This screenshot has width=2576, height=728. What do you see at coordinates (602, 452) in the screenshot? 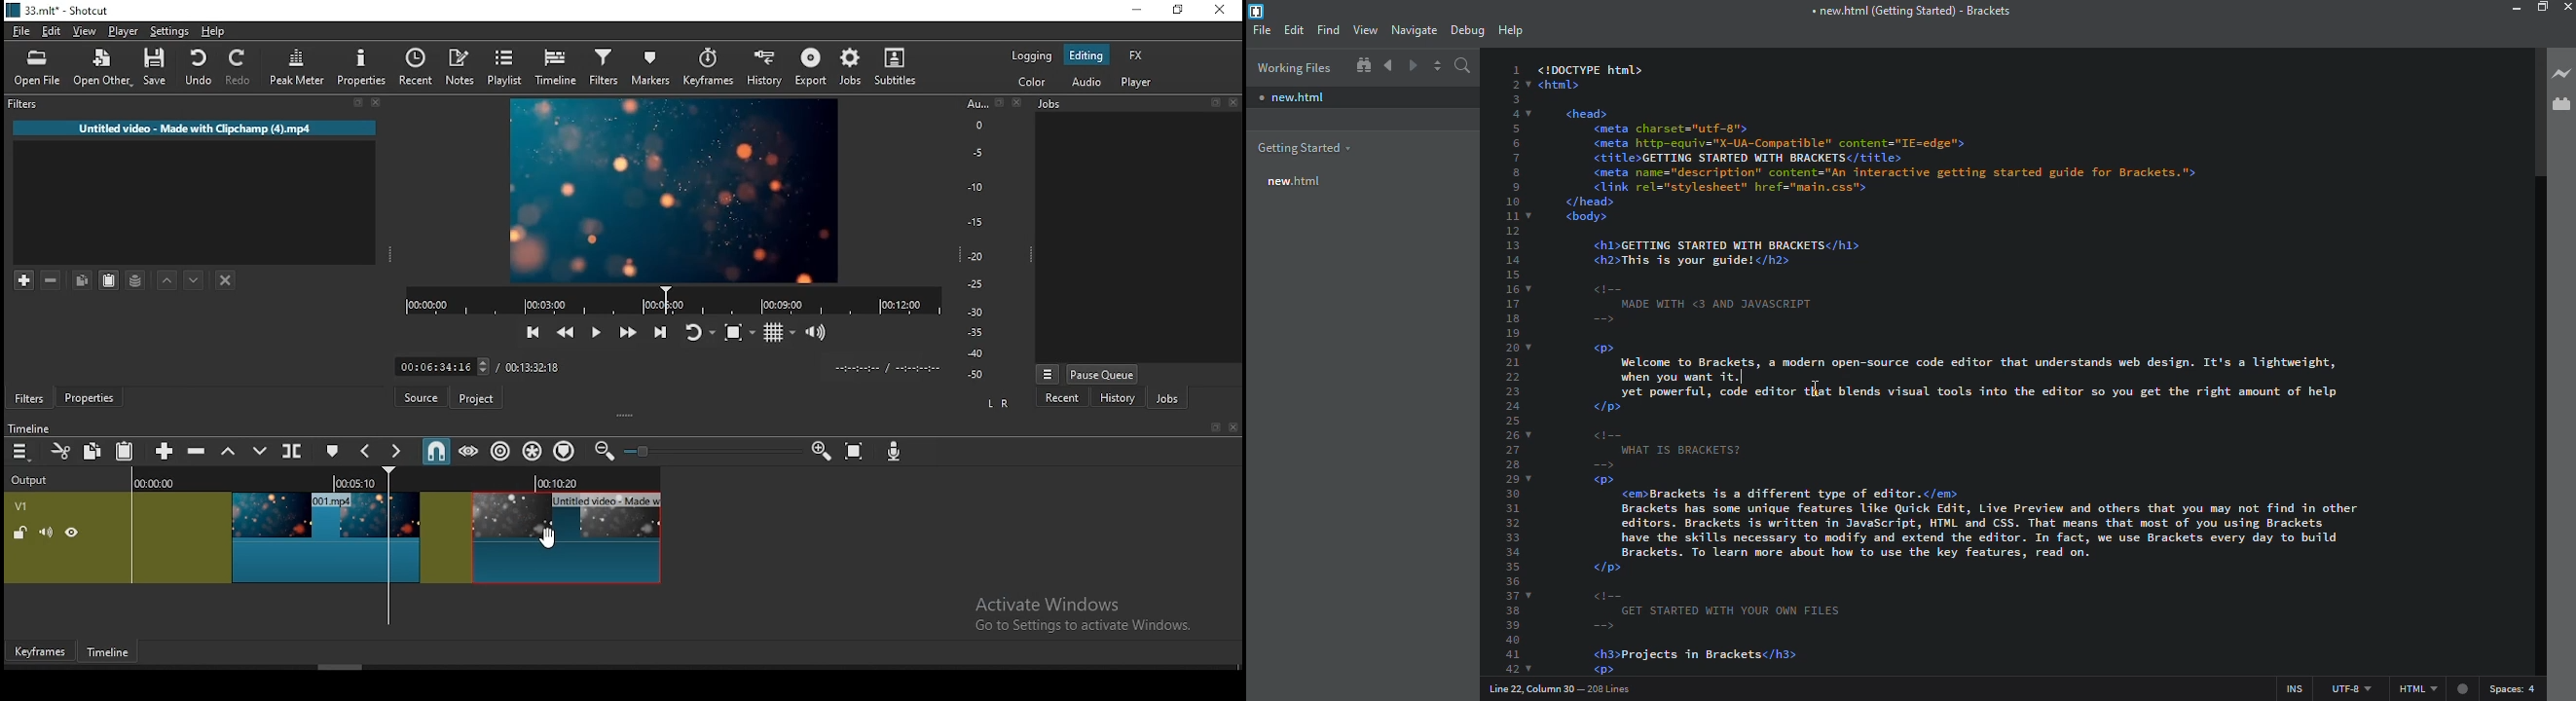
I see `zoom timeline out` at bounding box center [602, 452].